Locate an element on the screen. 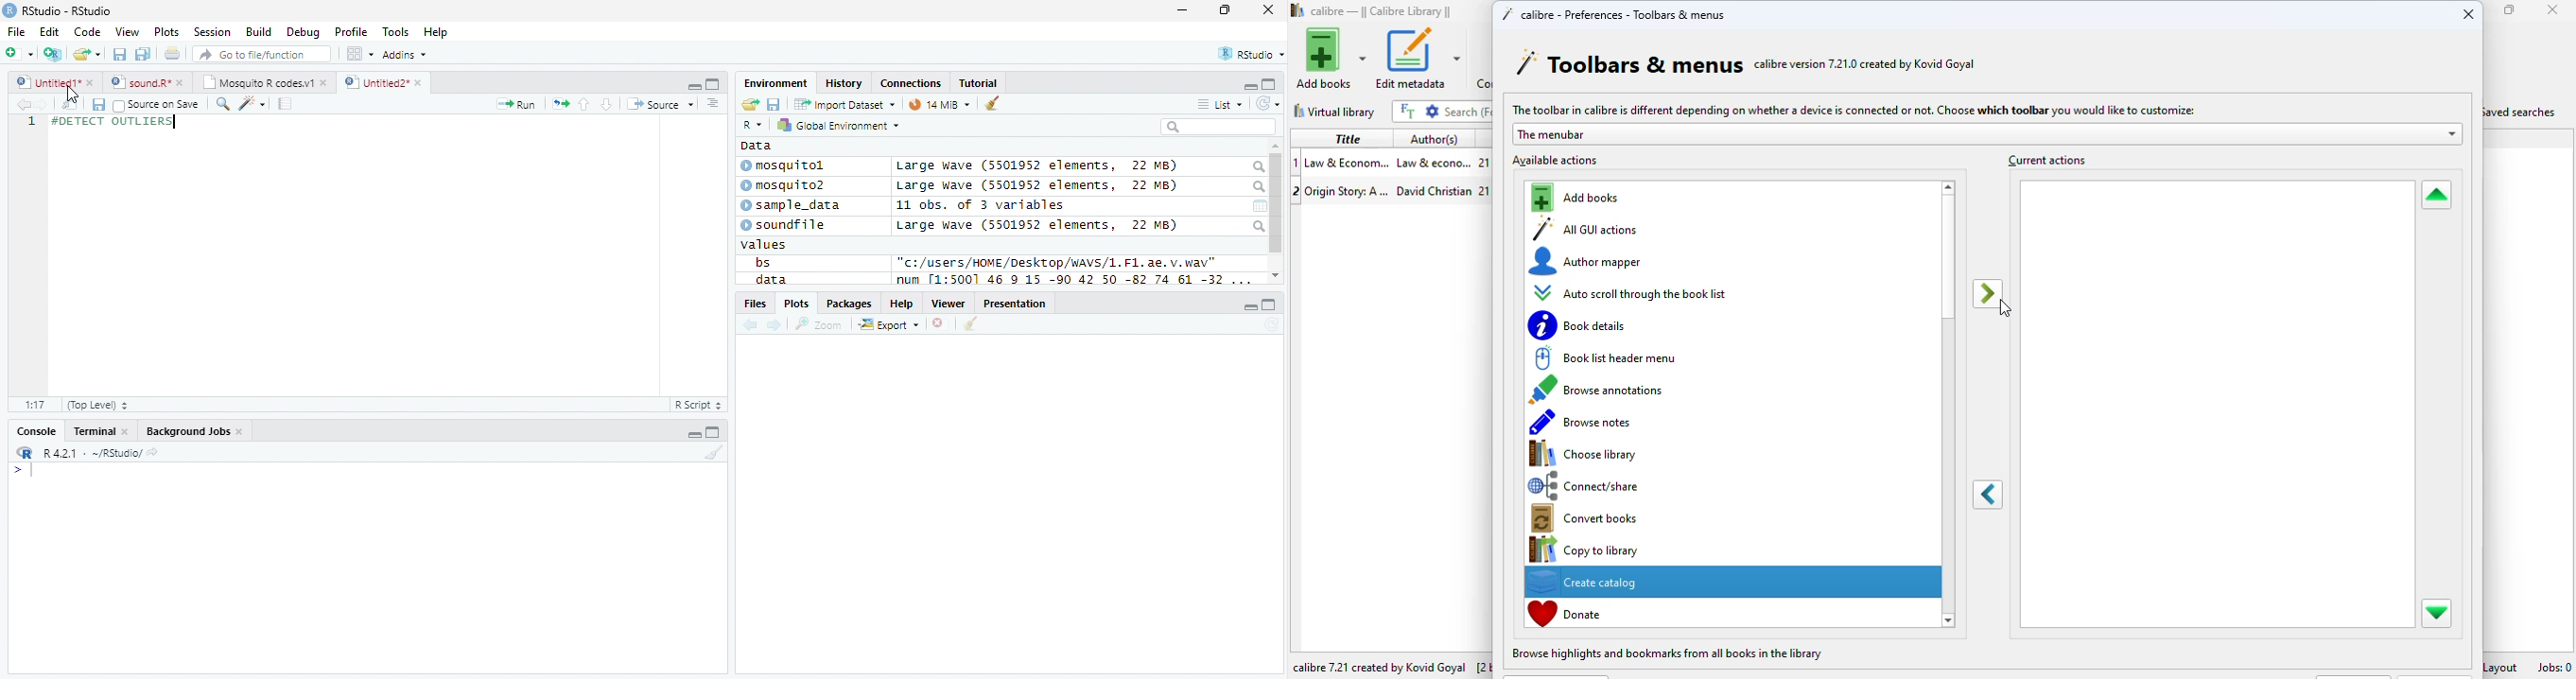  typing cursor is located at coordinates (23, 471).